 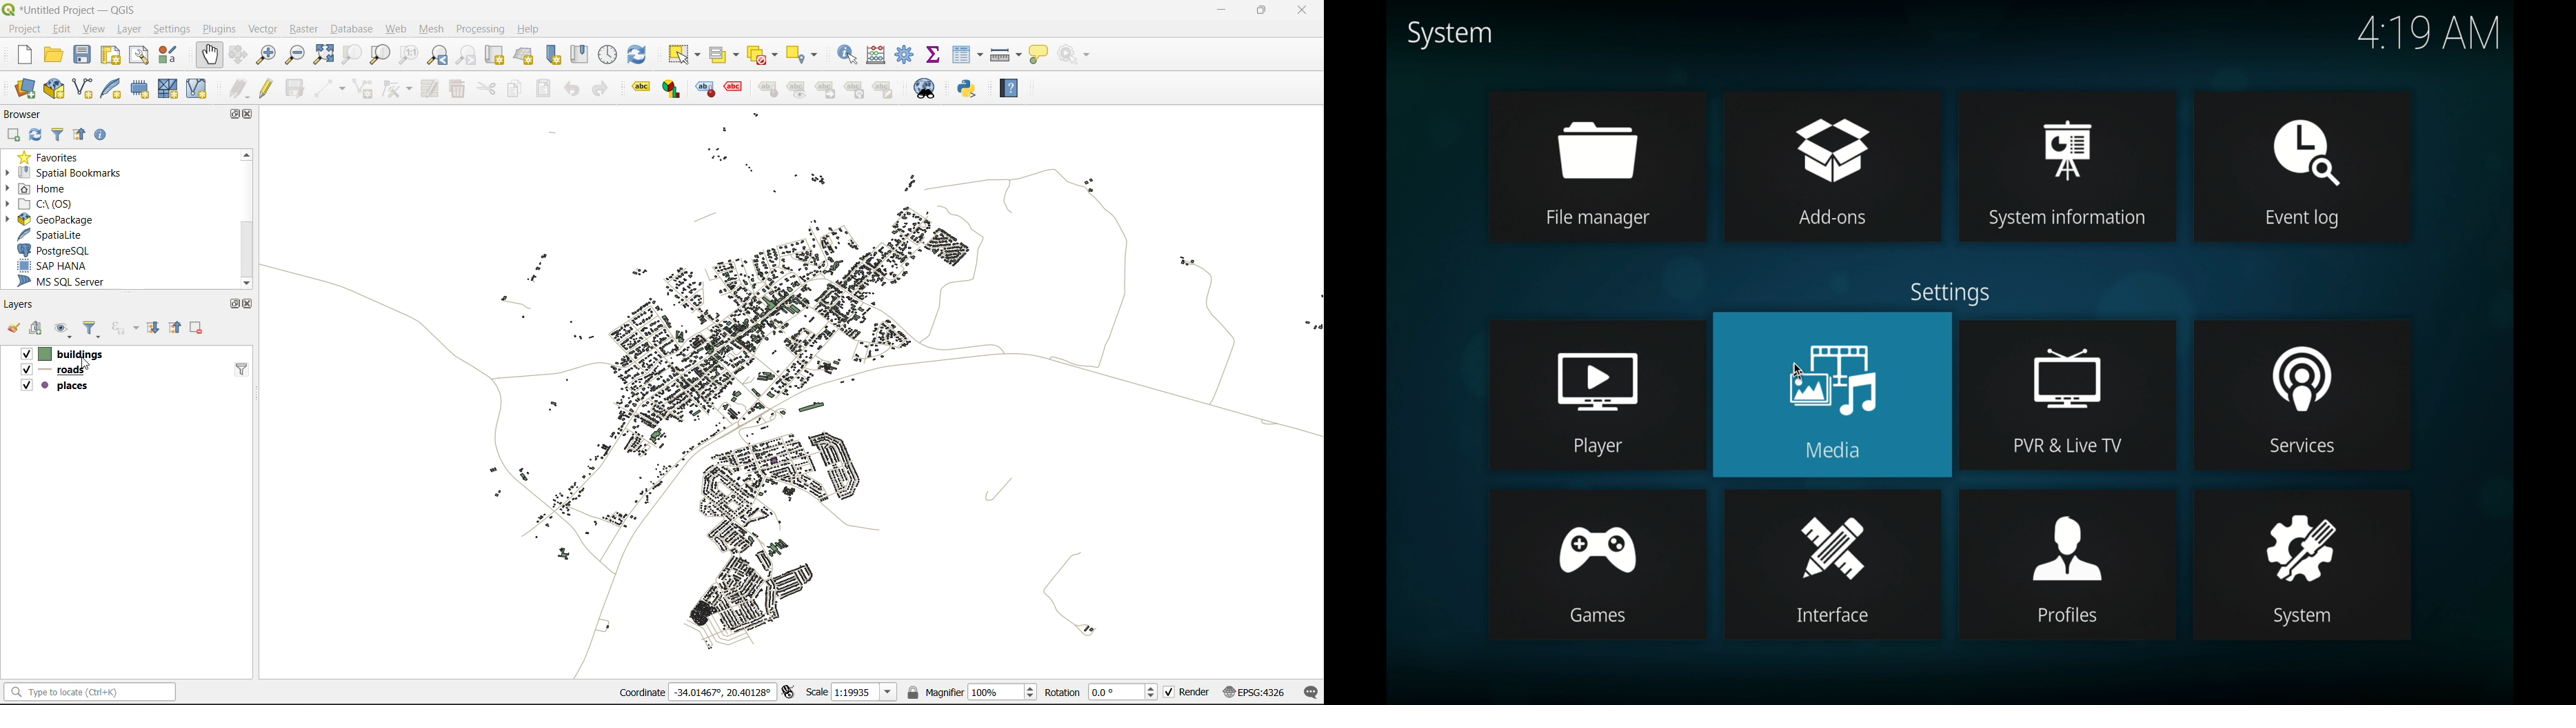 I want to click on zoom selection, so click(x=351, y=54).